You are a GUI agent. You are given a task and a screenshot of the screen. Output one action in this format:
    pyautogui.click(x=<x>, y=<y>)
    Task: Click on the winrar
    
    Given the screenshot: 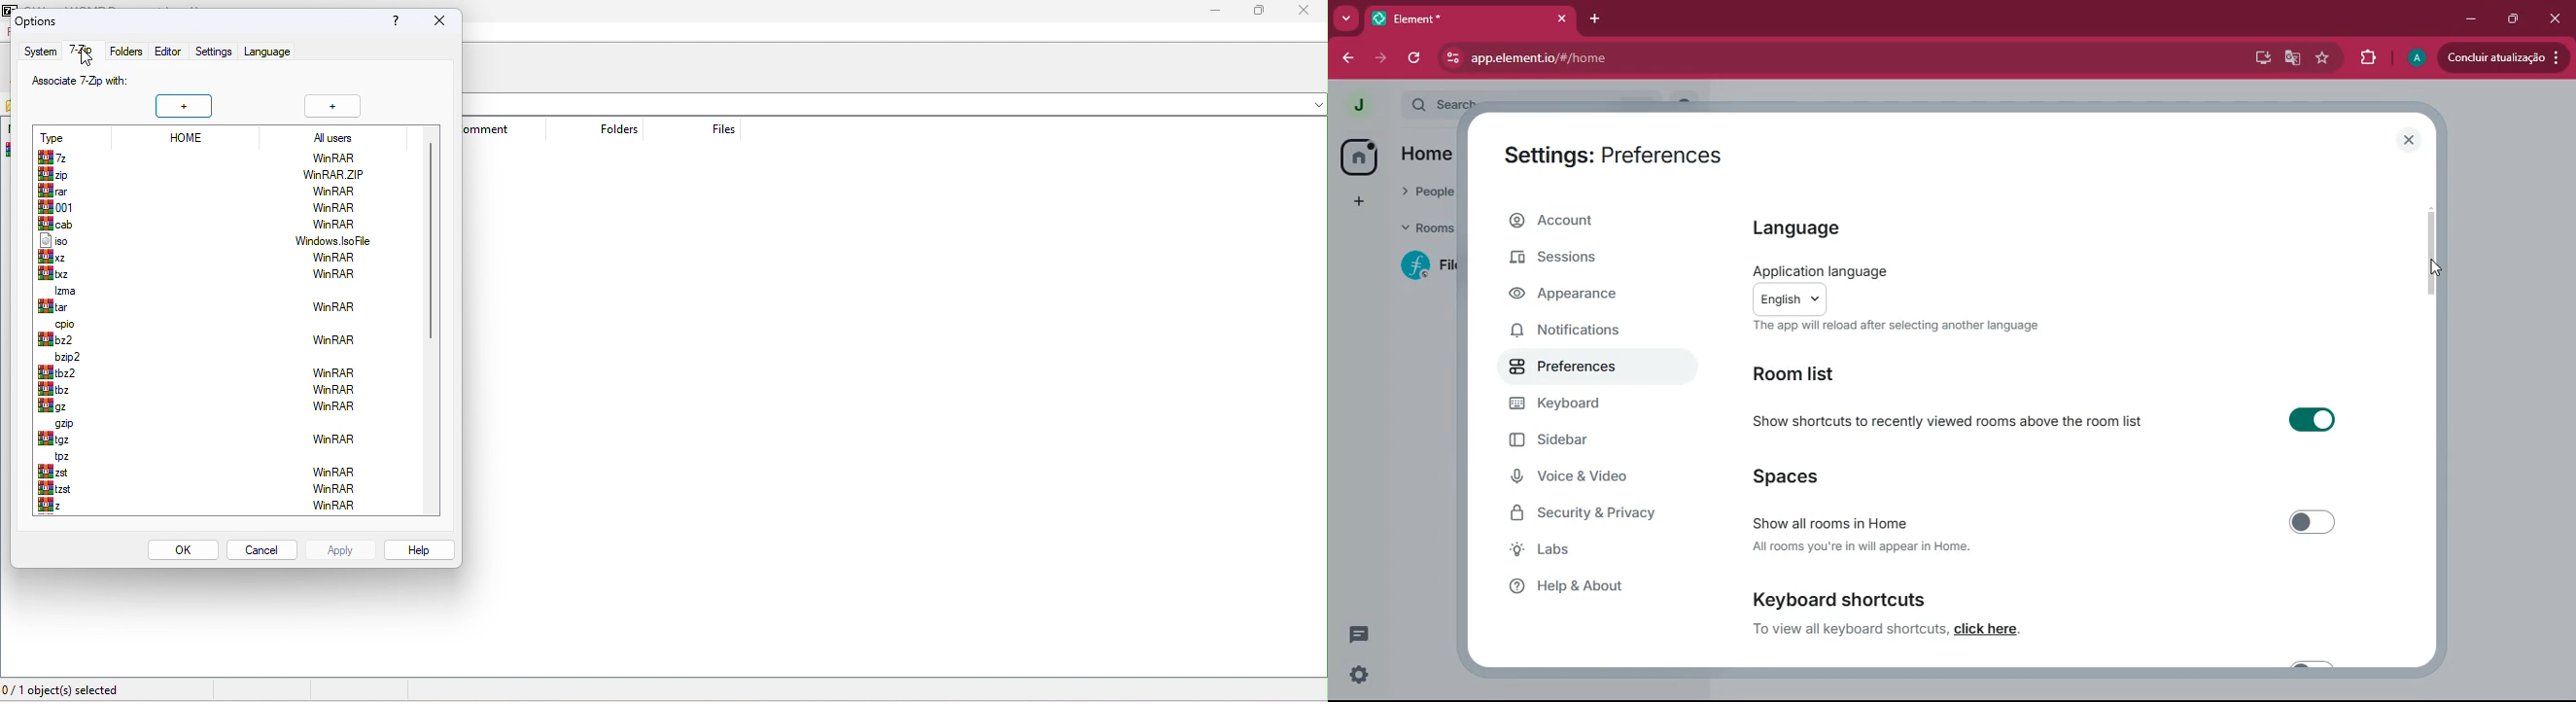 What is the action you would take?
    pyautogui.click(x=338, y=274)
    